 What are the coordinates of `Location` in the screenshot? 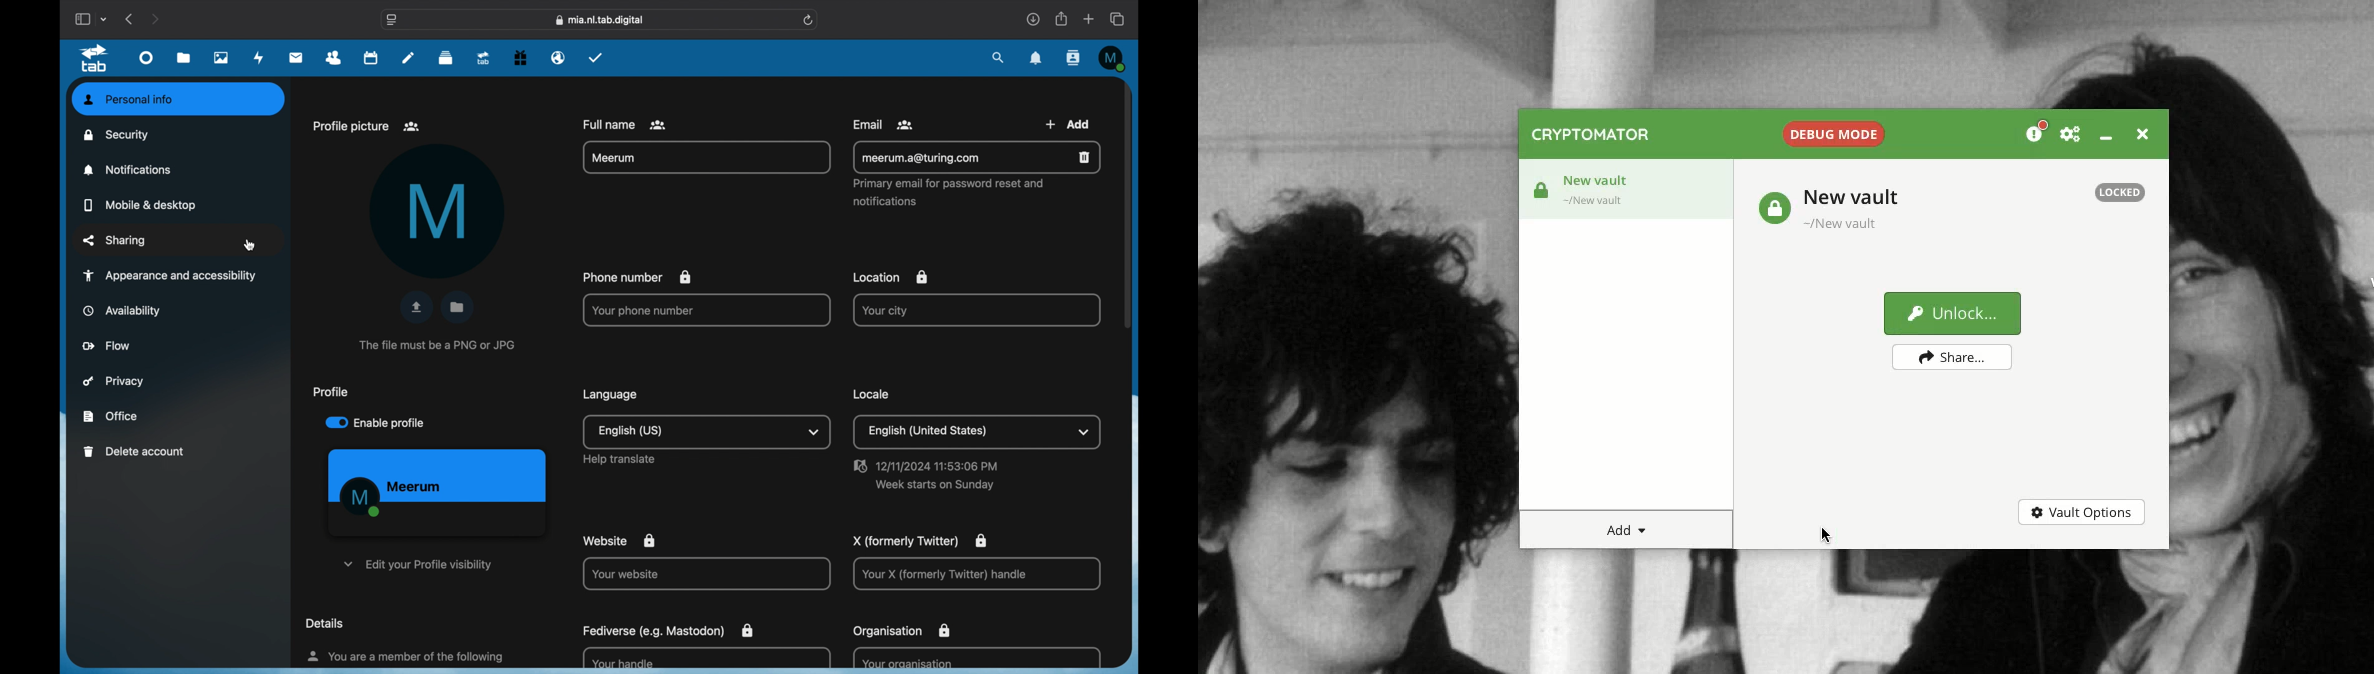 It's located at (978, 432).